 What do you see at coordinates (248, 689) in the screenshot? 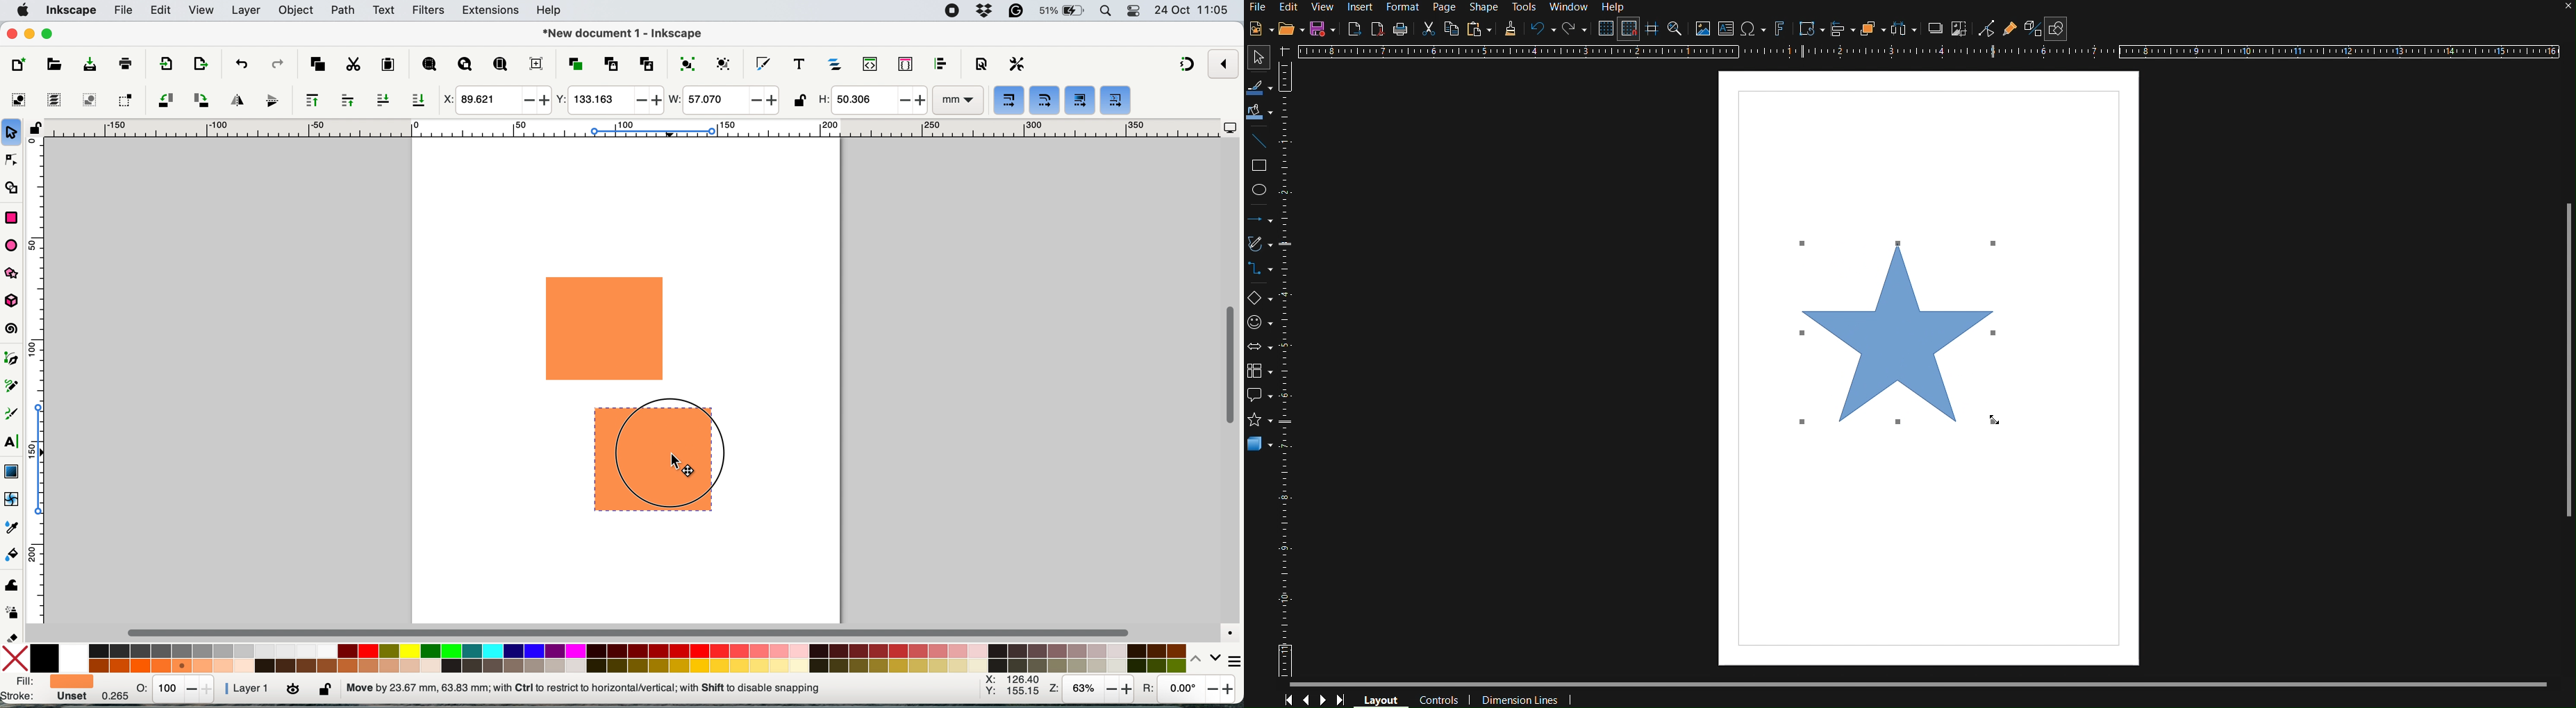
I see `layer 1` at bounding box center [248, 689].